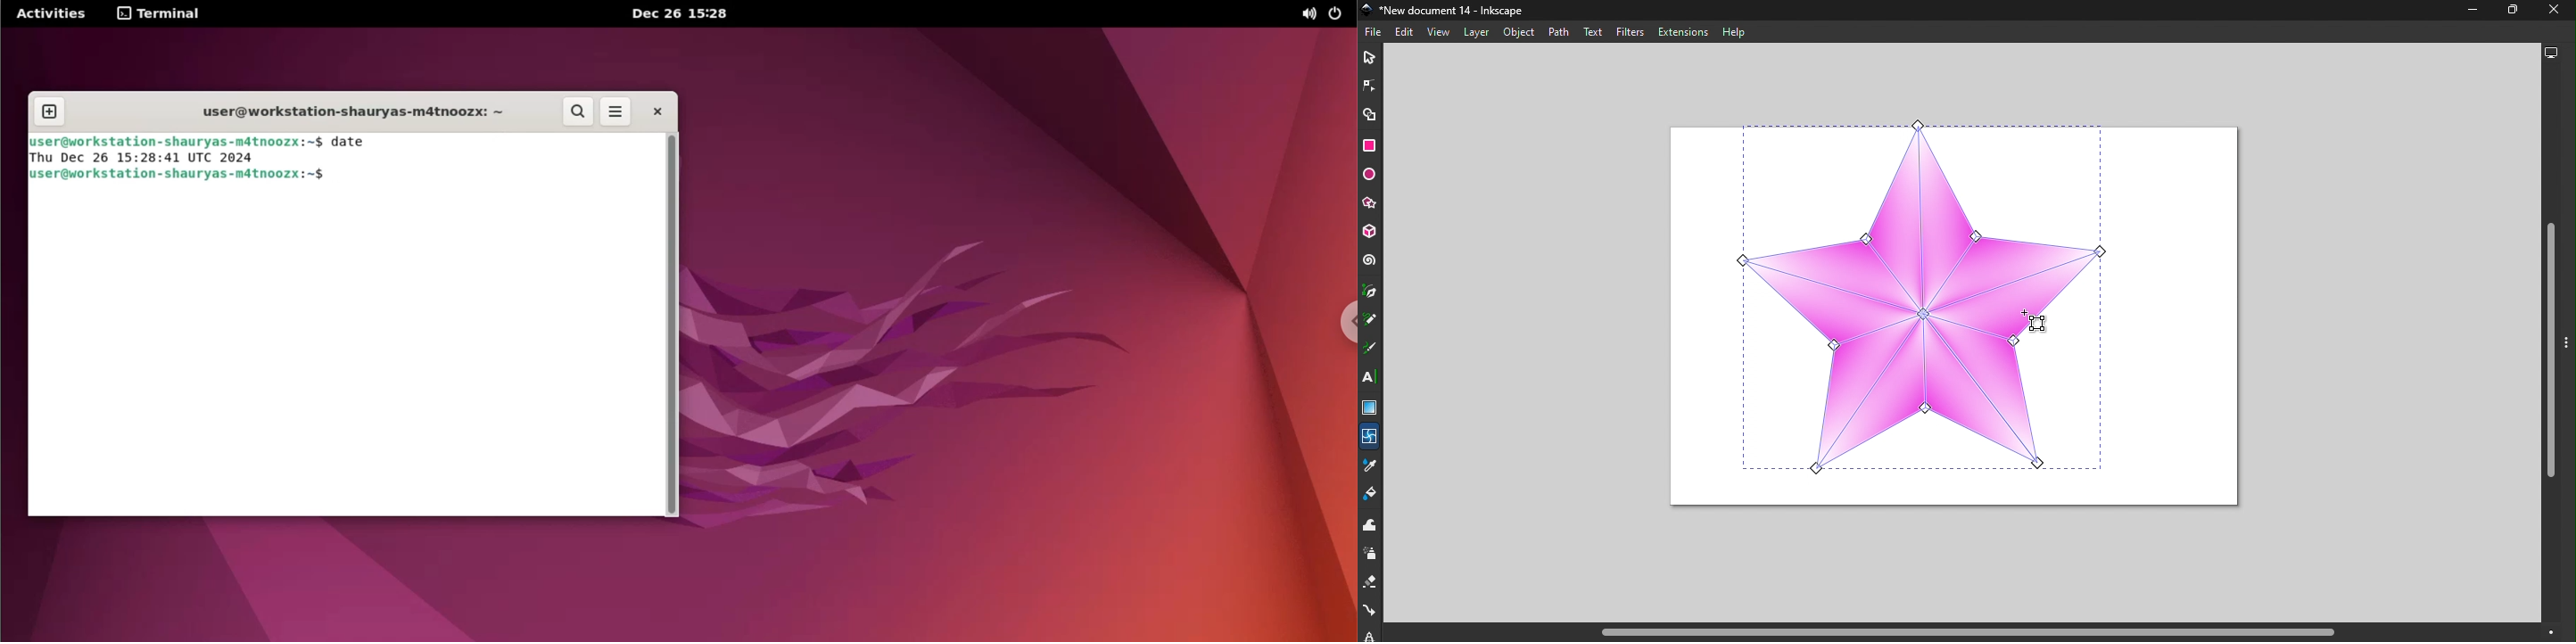 The image size is (2576, 644). I want to click on Dropper tool, so click(1370, 468).